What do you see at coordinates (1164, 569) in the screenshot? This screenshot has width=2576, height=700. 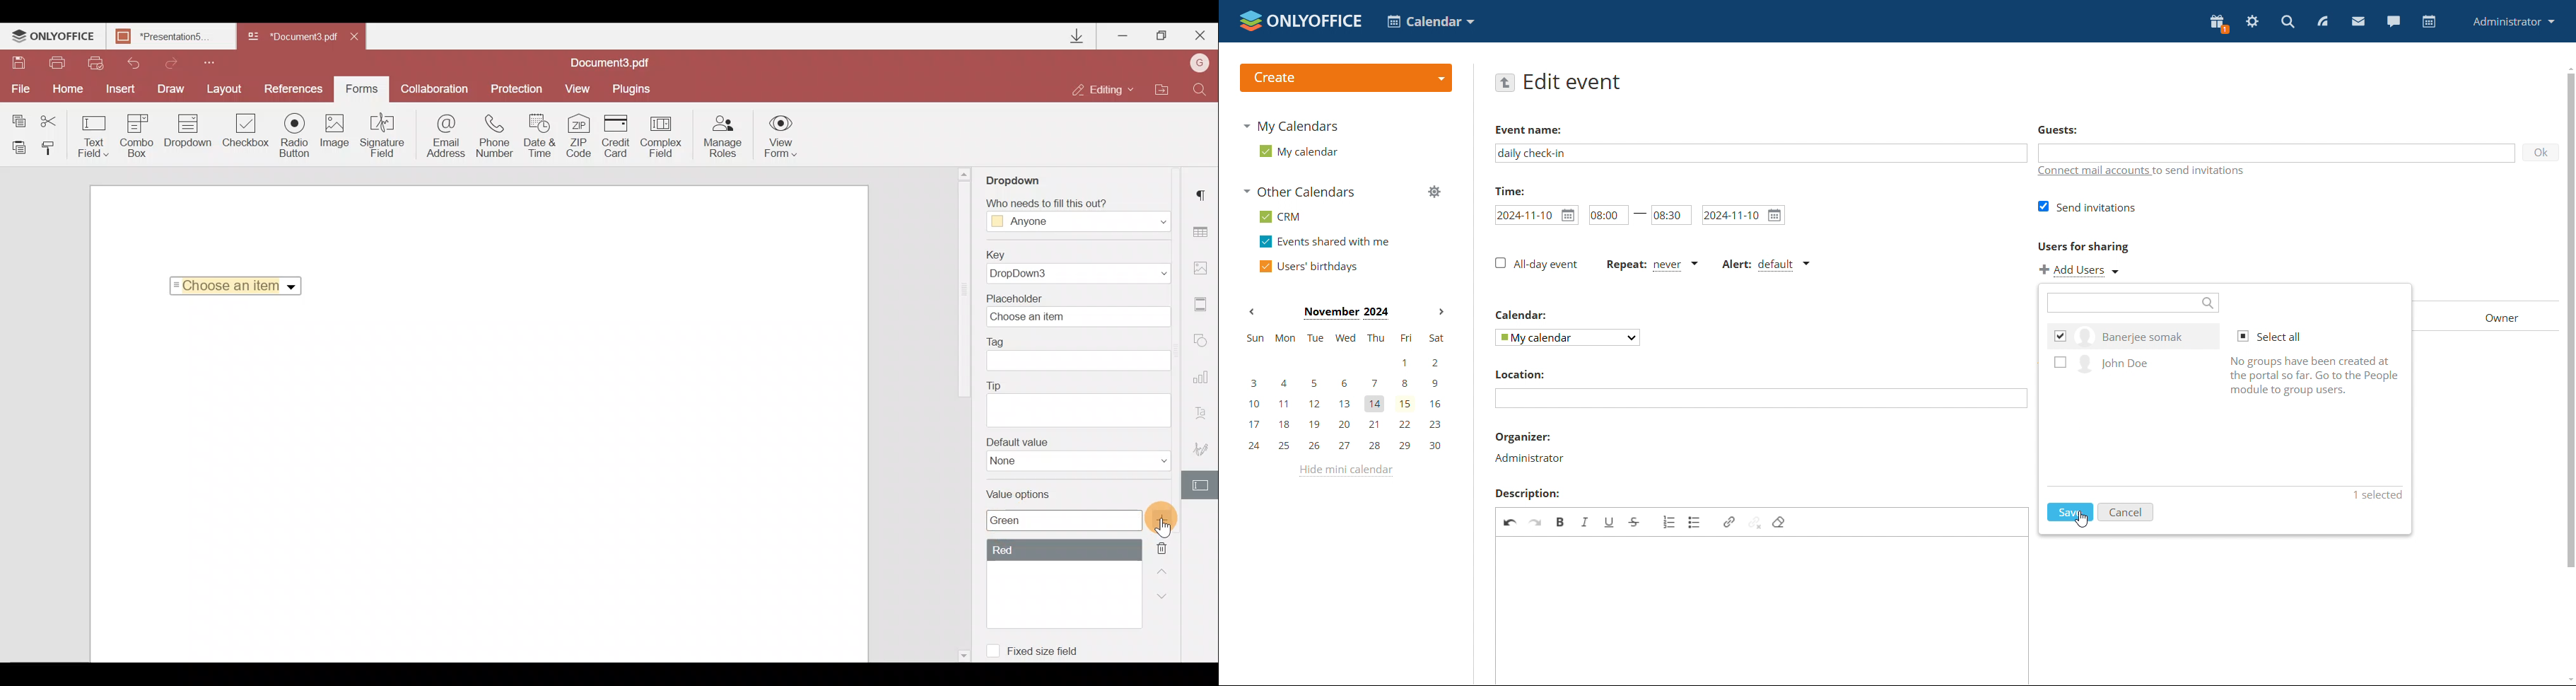 I see `Up` at bounding box center [1164, 569].